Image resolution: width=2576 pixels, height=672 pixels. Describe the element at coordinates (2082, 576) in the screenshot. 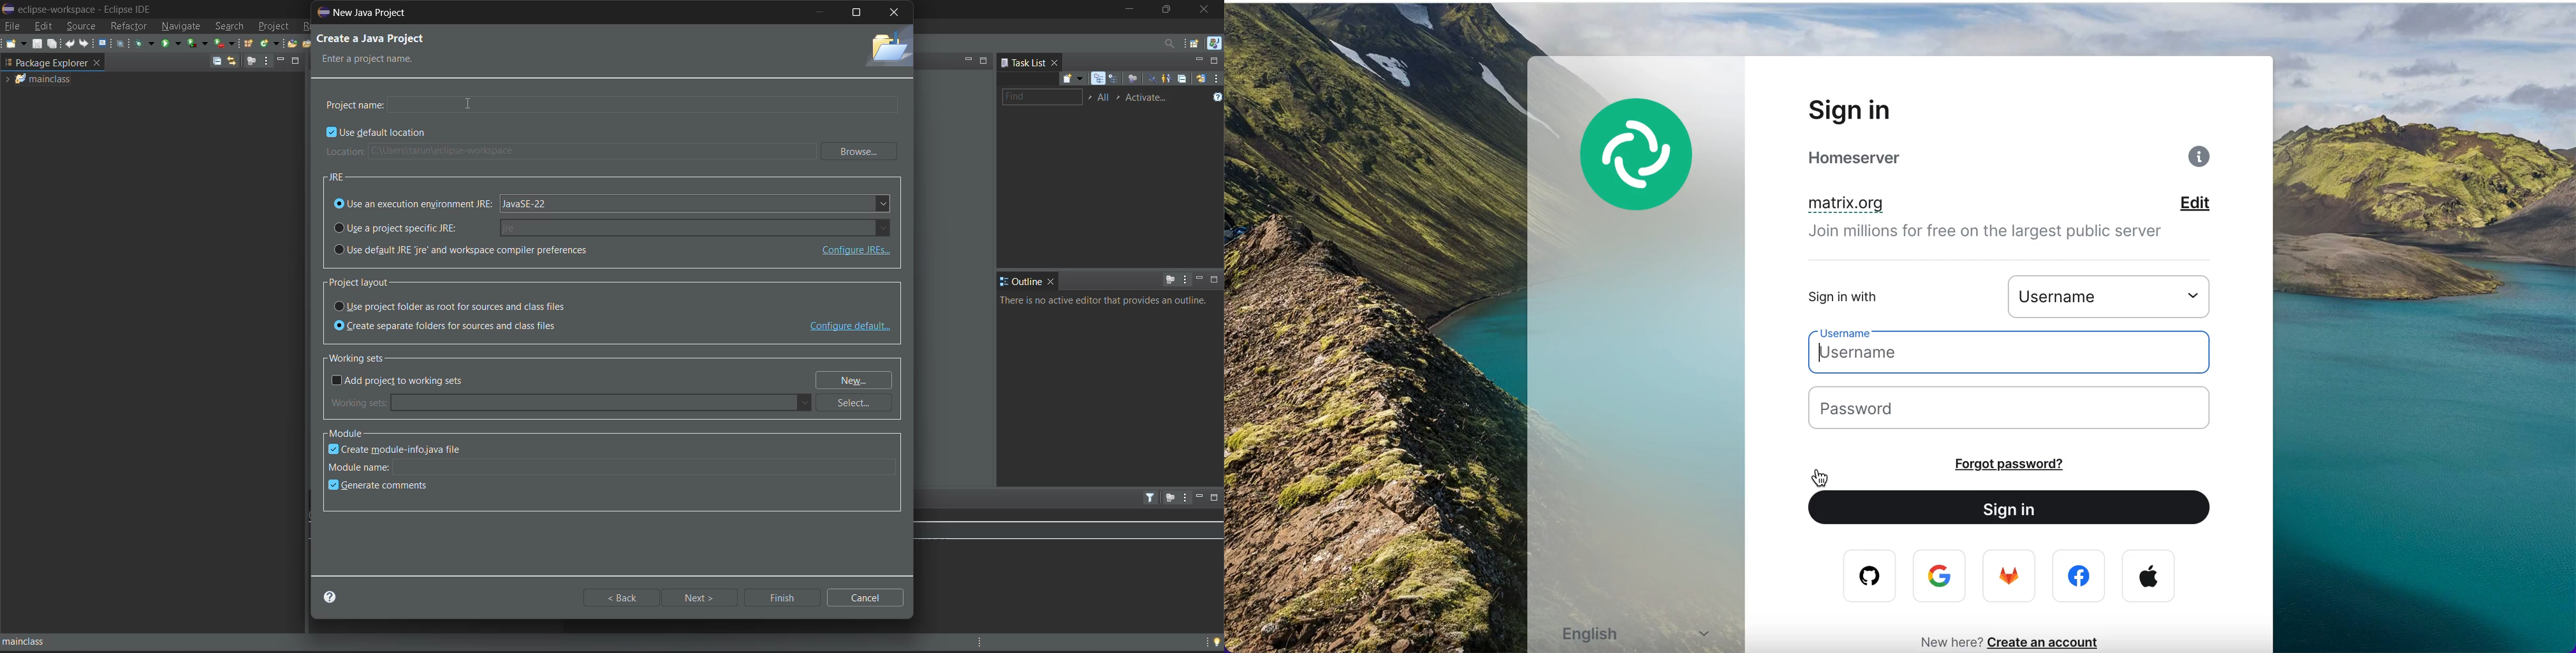

I see `facebook logo` at that location.